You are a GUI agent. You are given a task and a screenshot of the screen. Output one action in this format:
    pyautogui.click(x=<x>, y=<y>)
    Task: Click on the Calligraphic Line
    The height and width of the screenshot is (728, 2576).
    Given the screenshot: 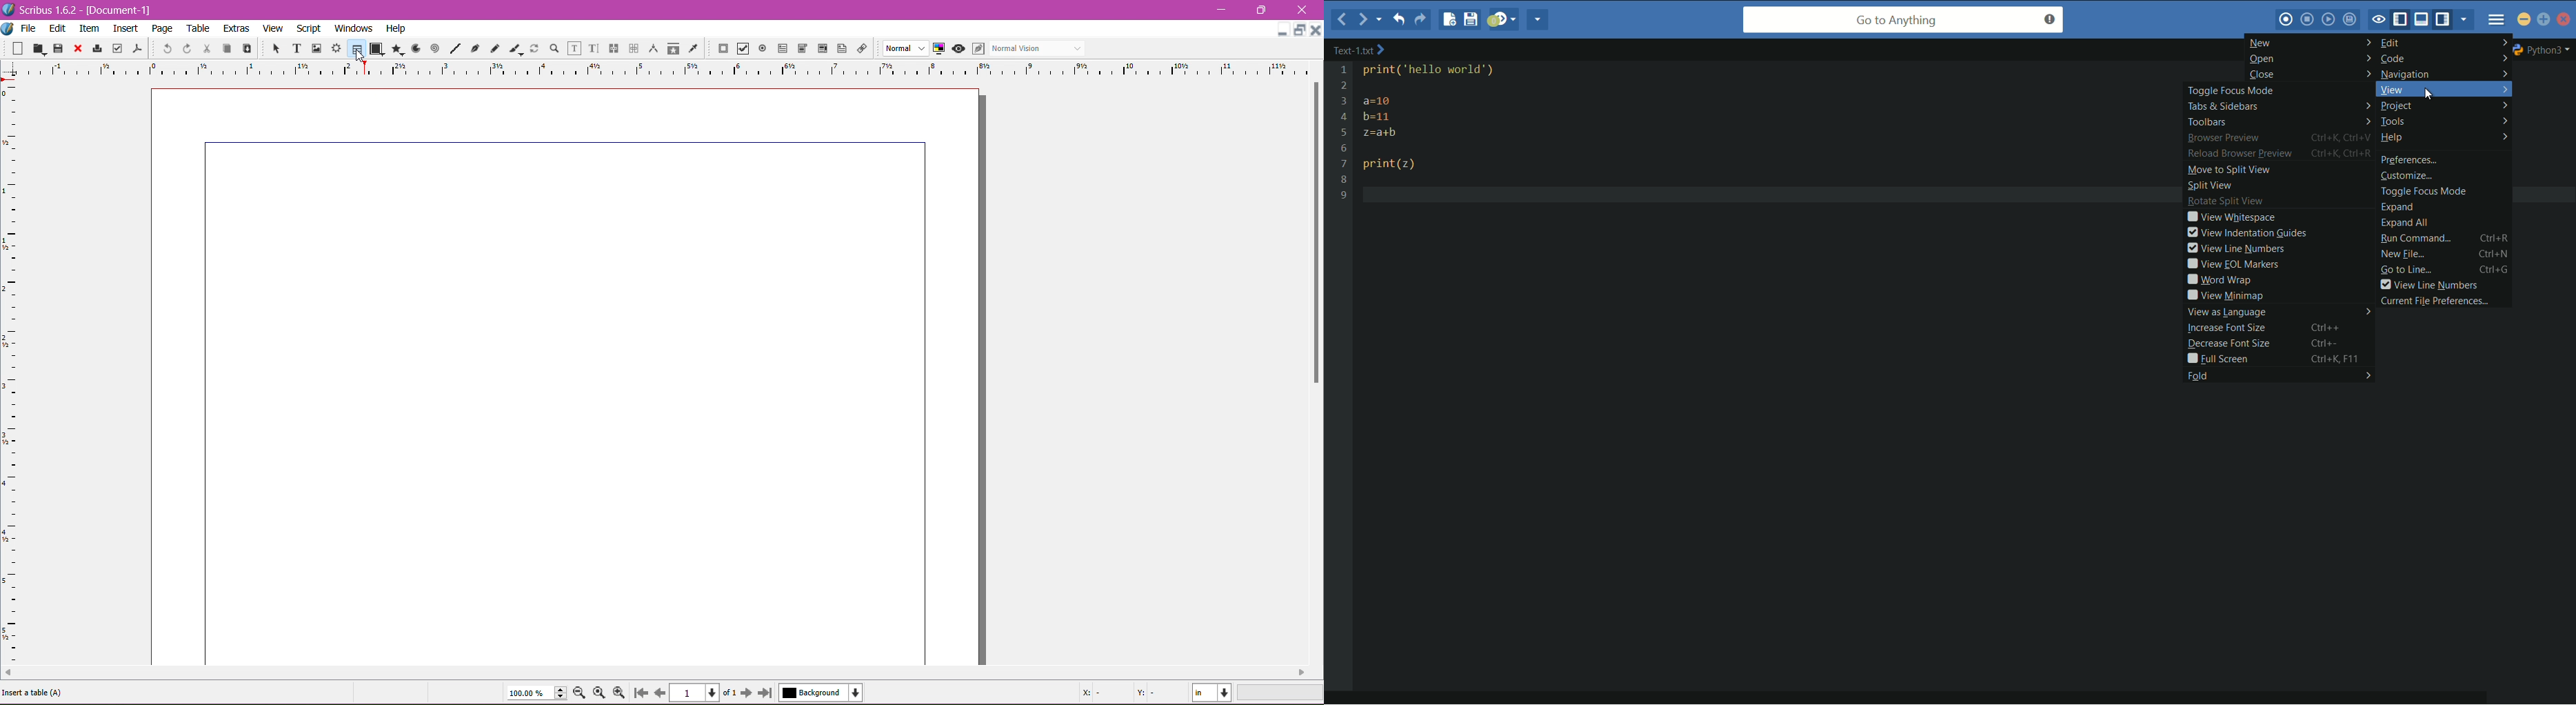 What is the action you would take?
    pyautogui.click(x=515, y=47)
    